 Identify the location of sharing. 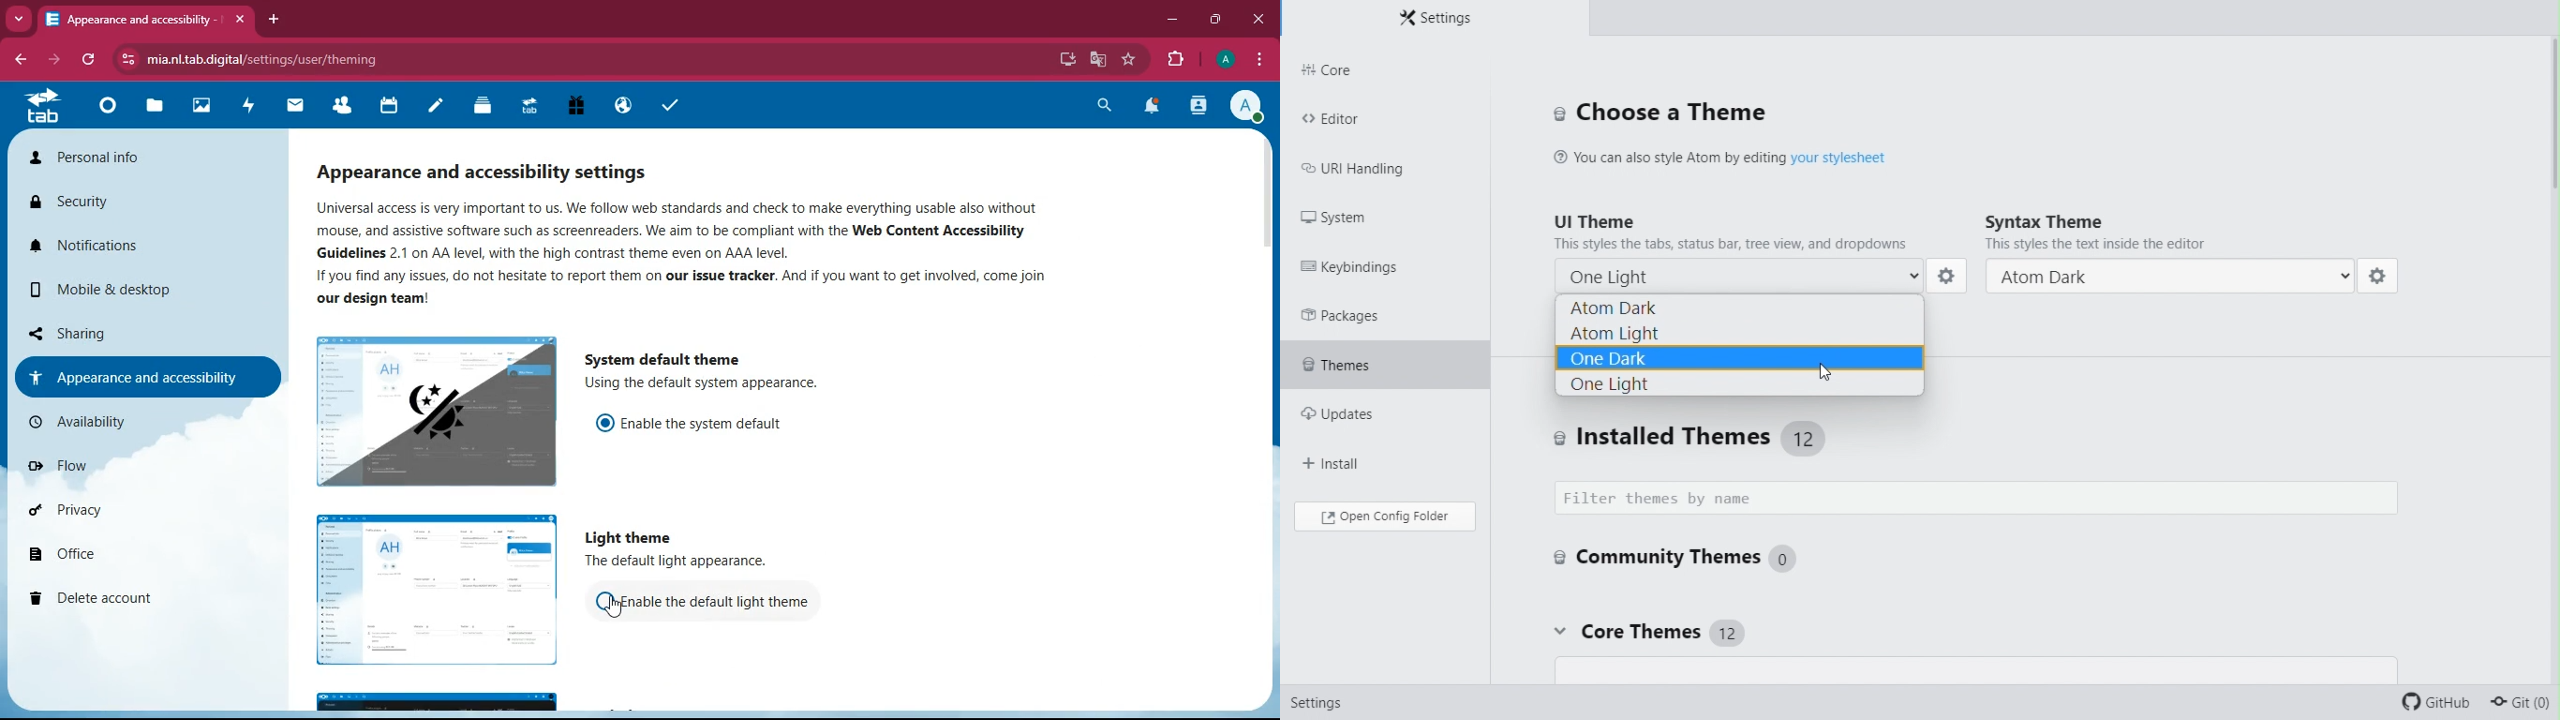
(134, 332).